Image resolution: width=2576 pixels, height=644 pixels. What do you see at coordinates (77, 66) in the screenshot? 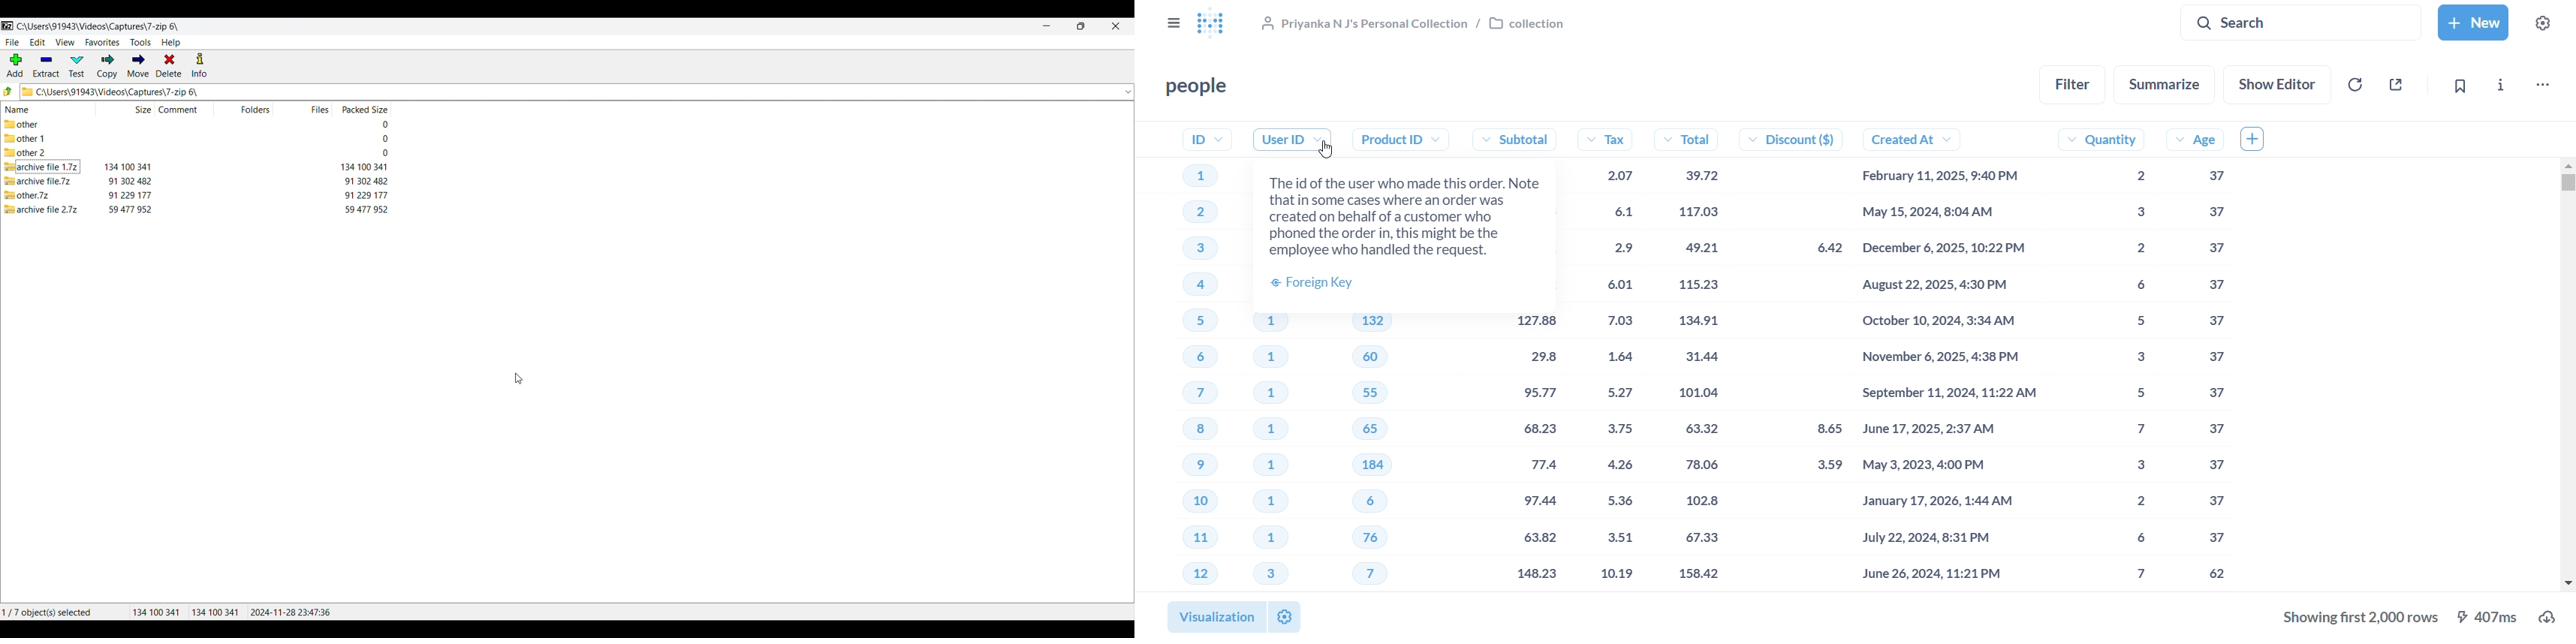
I see `Test` at bounding box center [77, 66].